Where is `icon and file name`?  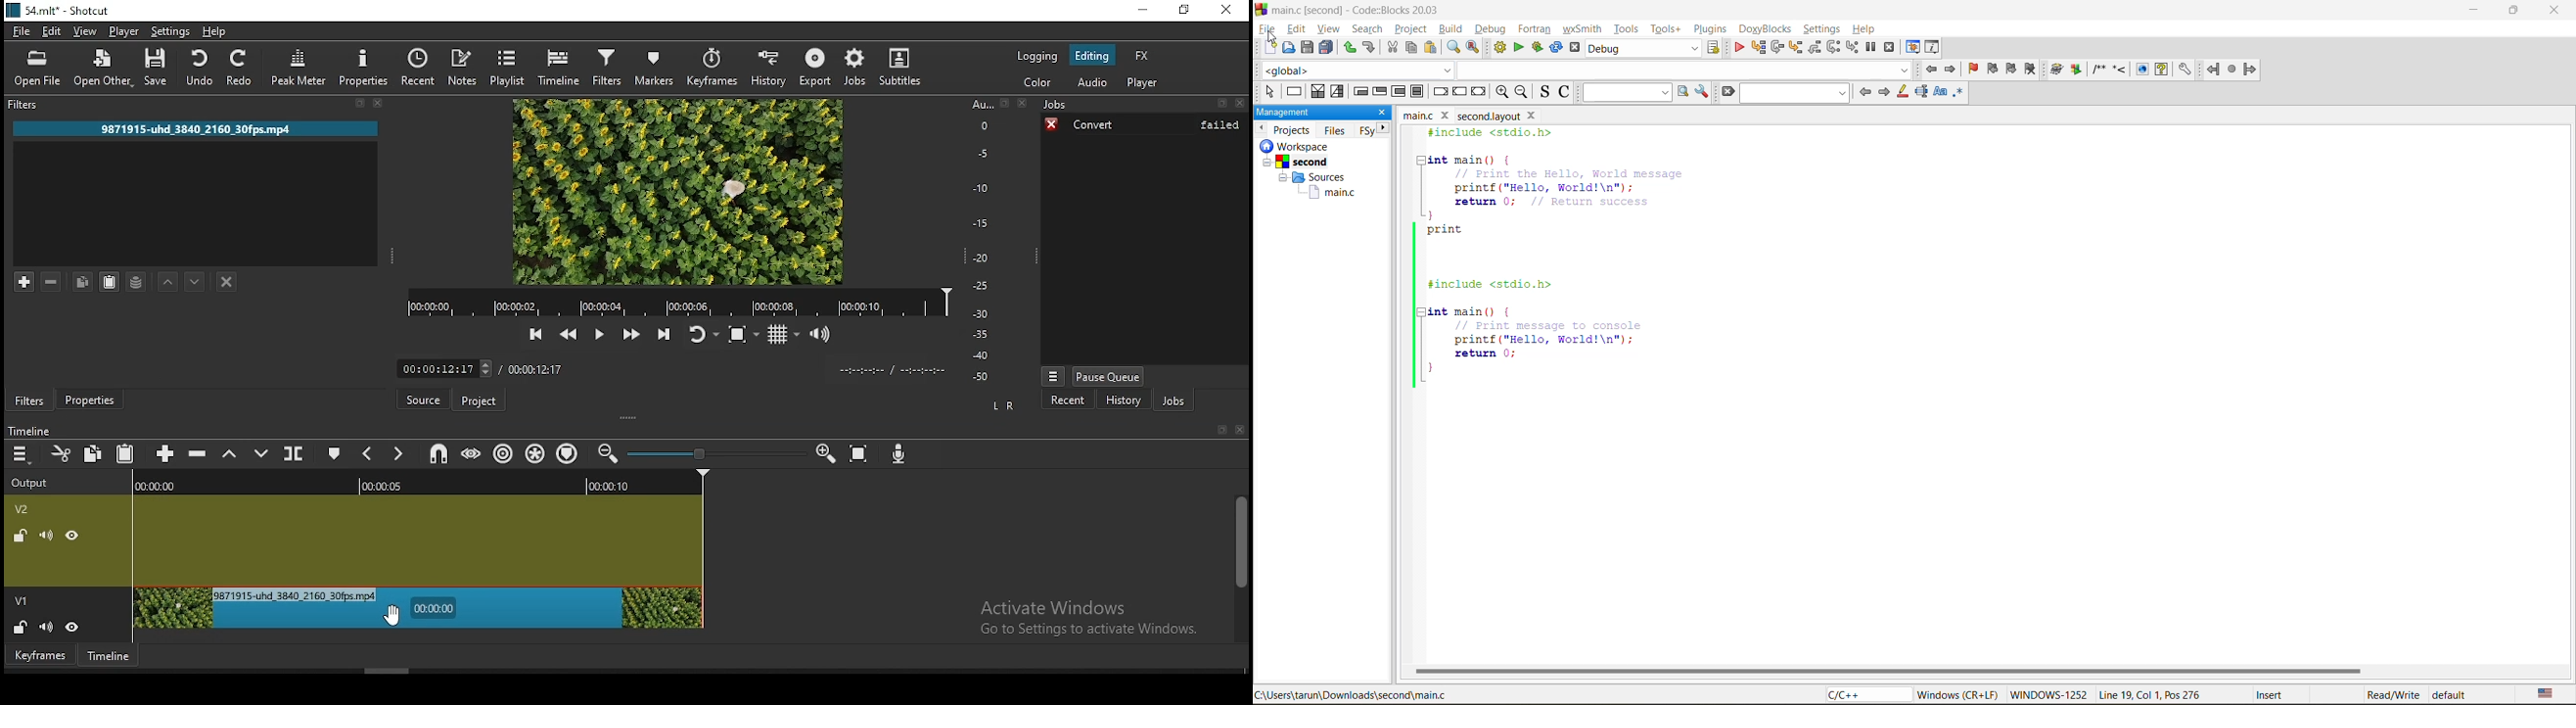 icon and file name is located at coordinates (62, 11).